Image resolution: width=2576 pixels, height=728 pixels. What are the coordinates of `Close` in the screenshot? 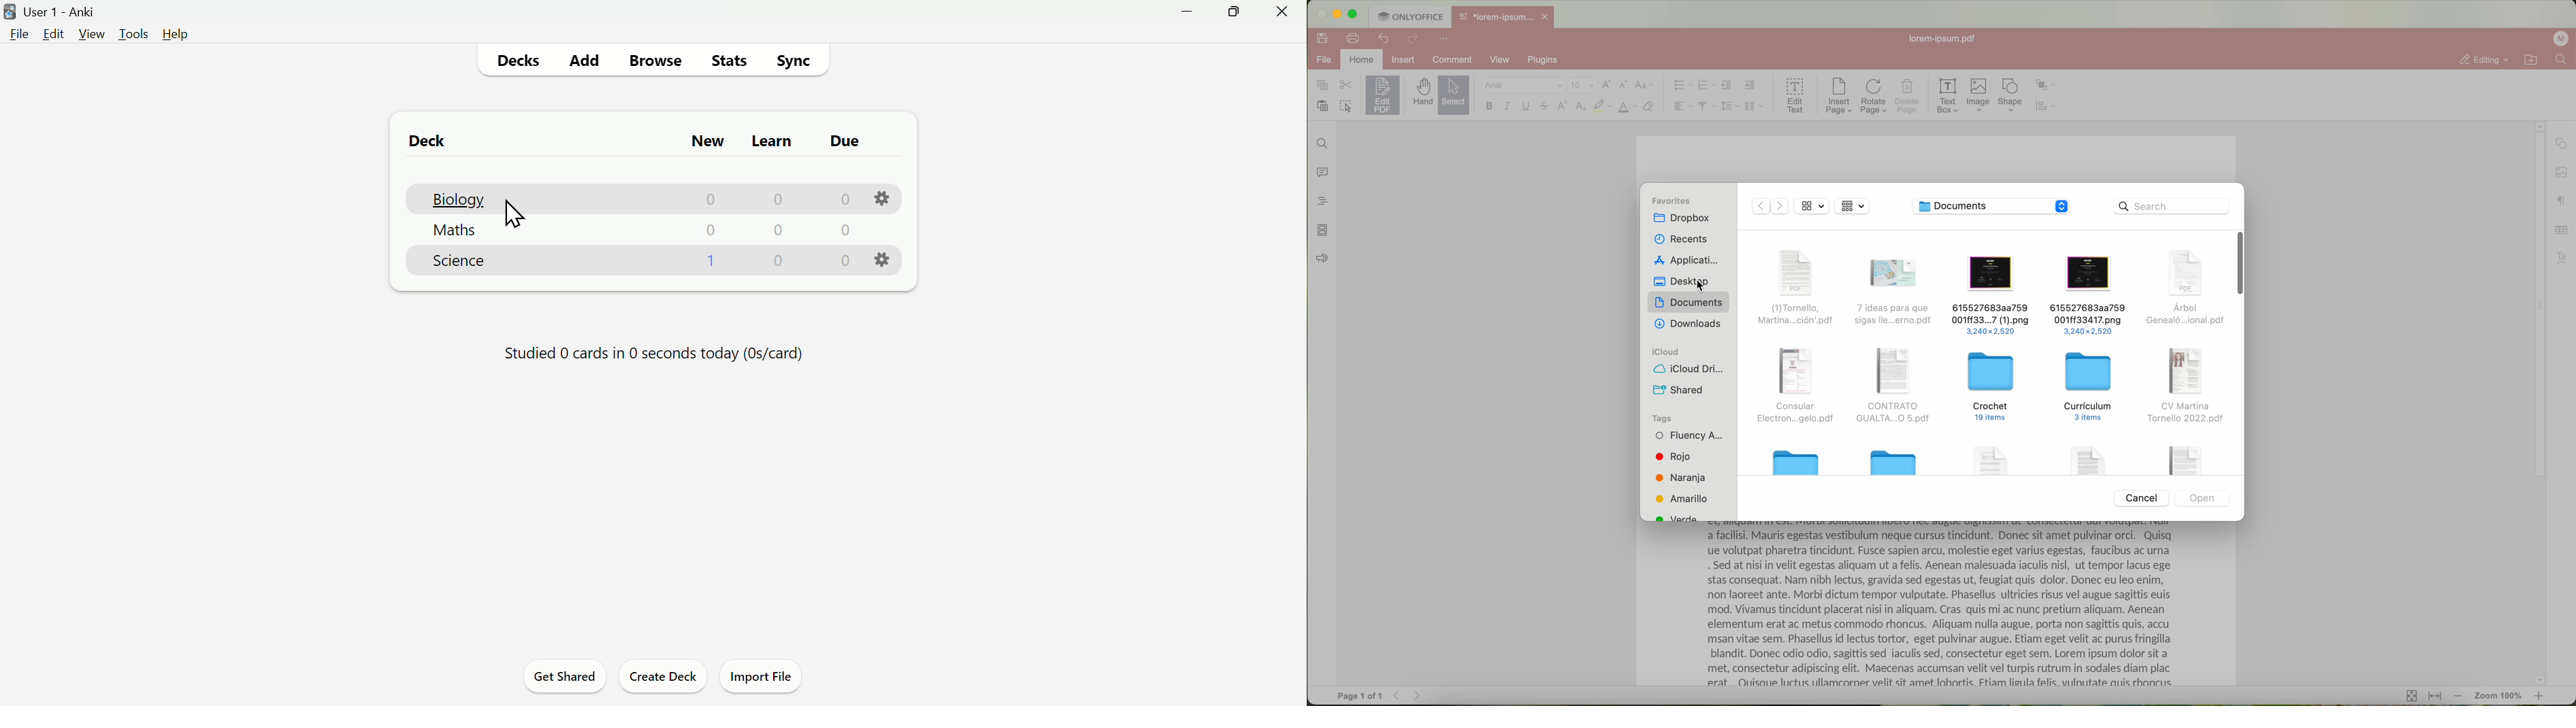 It's located at (1284, 16).